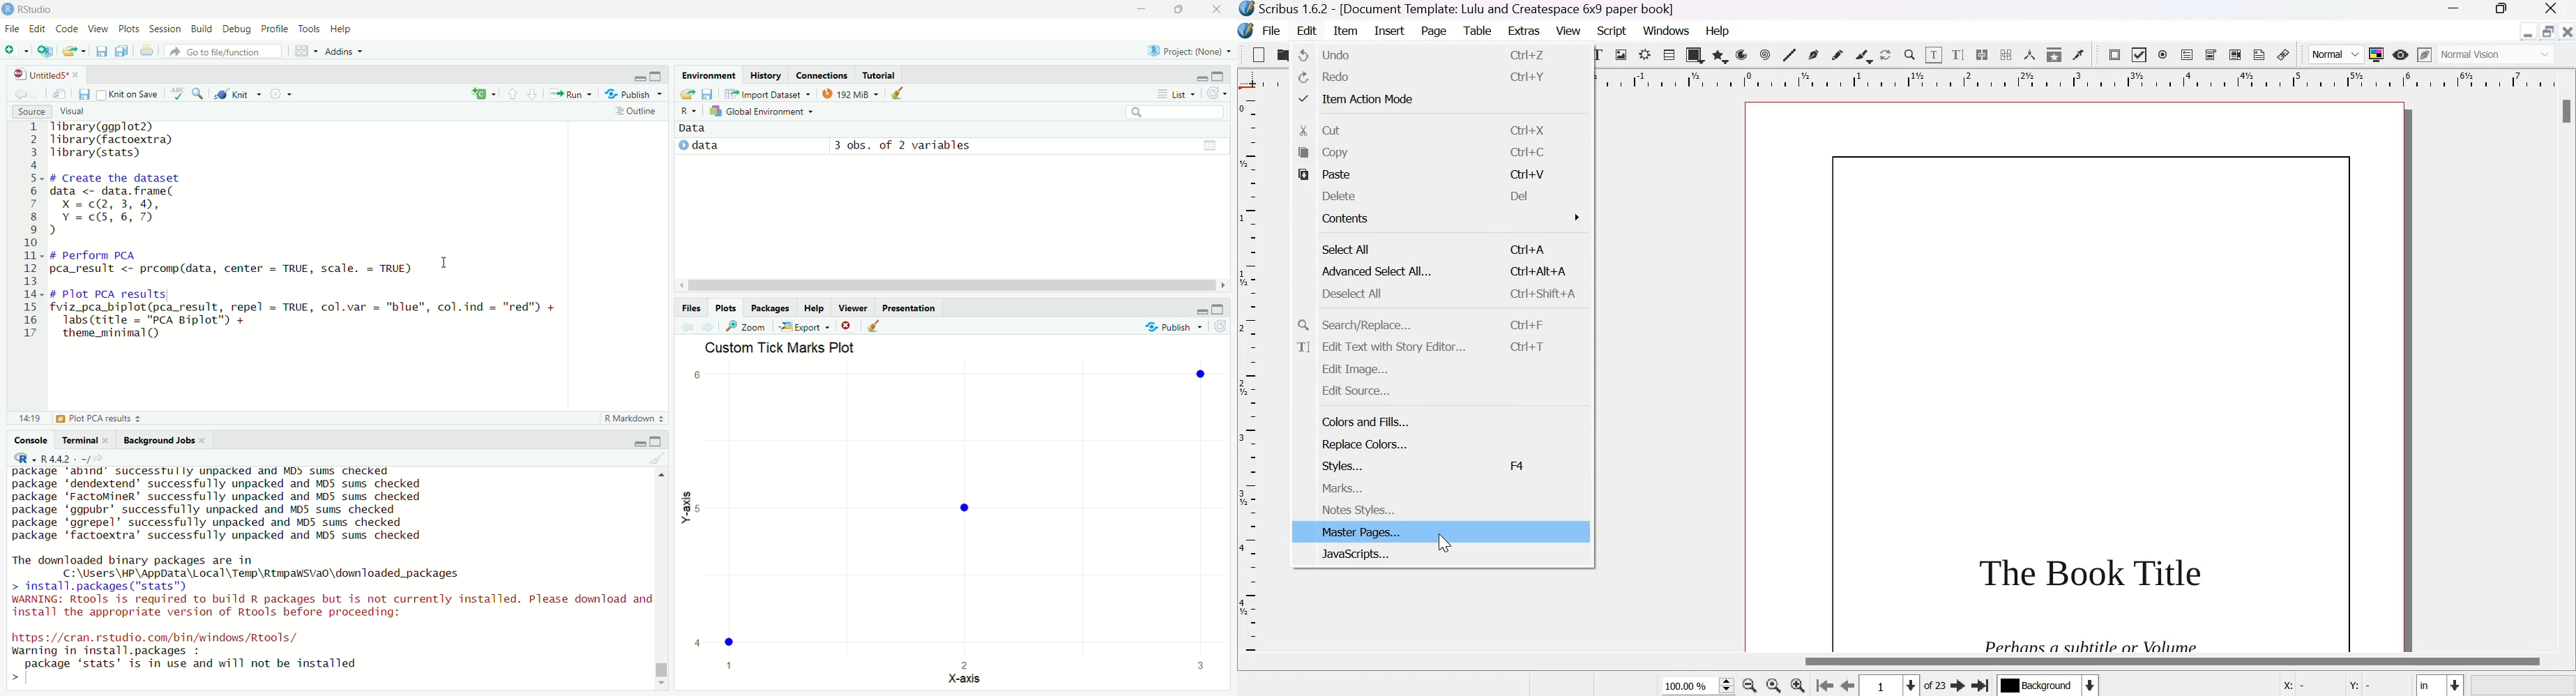  What do you see at coordinates (1440, 54) in the screenshot?
I see `undo` at bounding box center [1440, 54].